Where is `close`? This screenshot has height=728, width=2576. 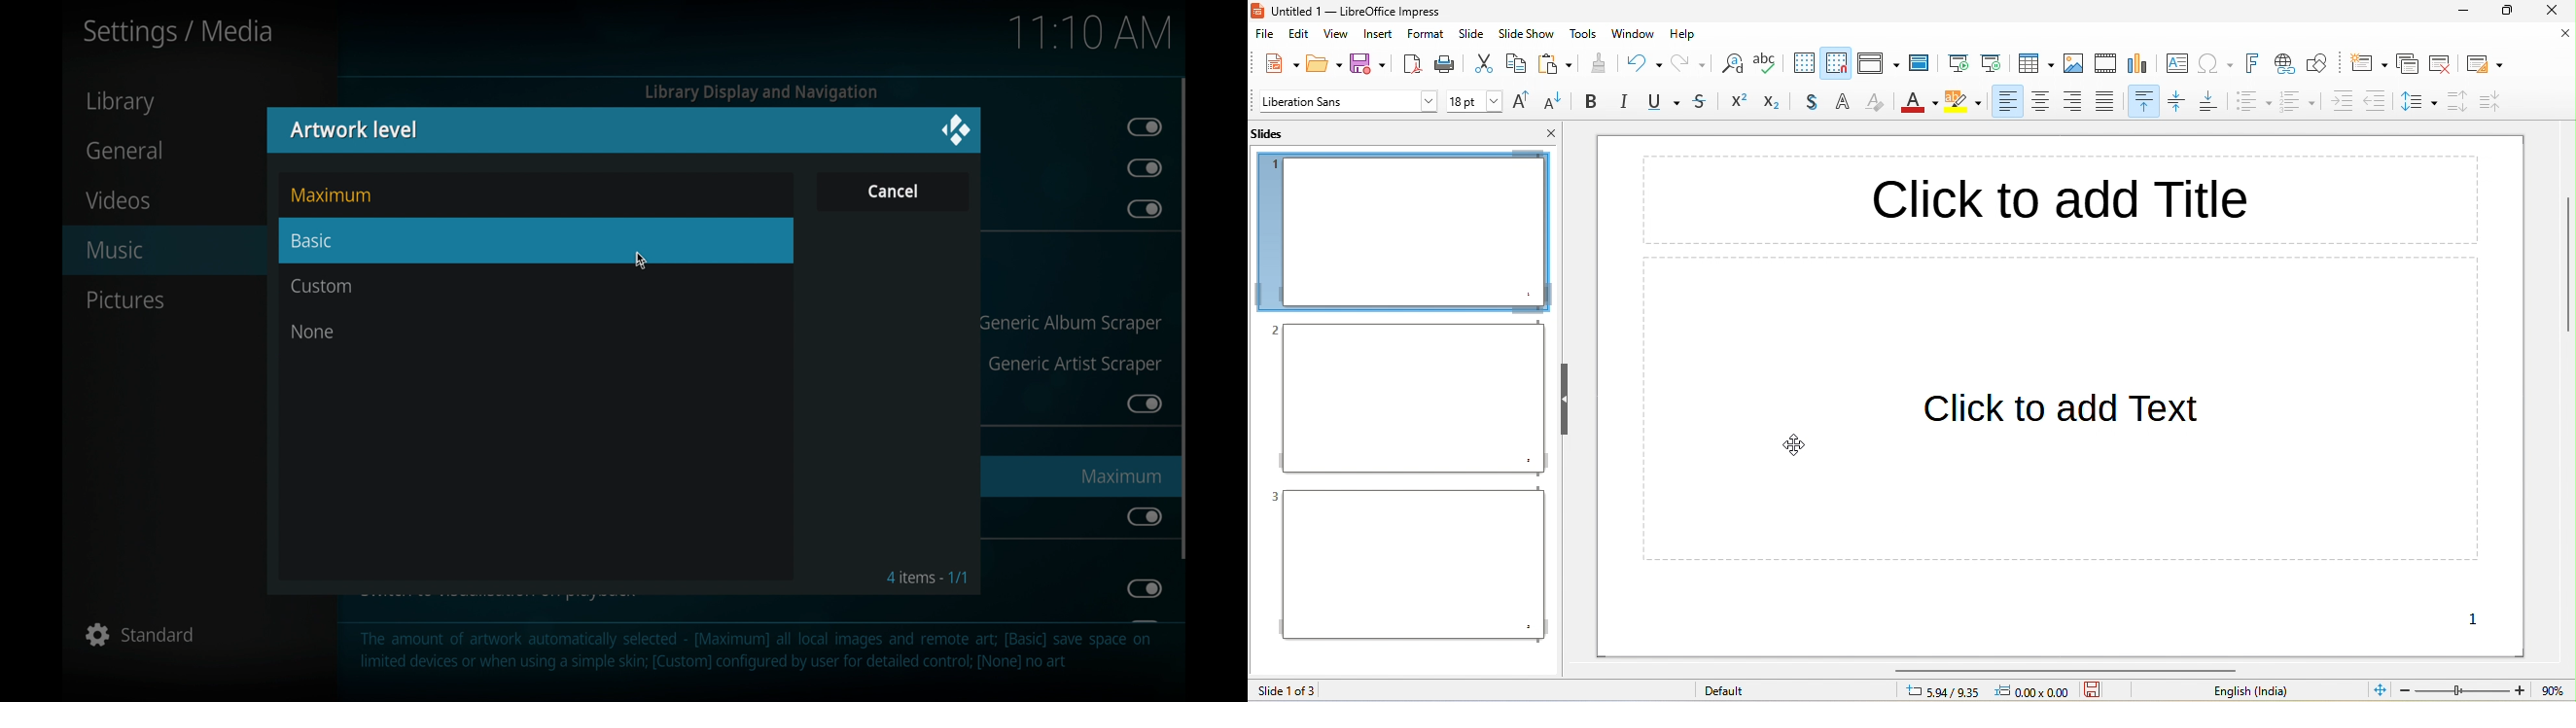
close is located at coordinates (956, 129).